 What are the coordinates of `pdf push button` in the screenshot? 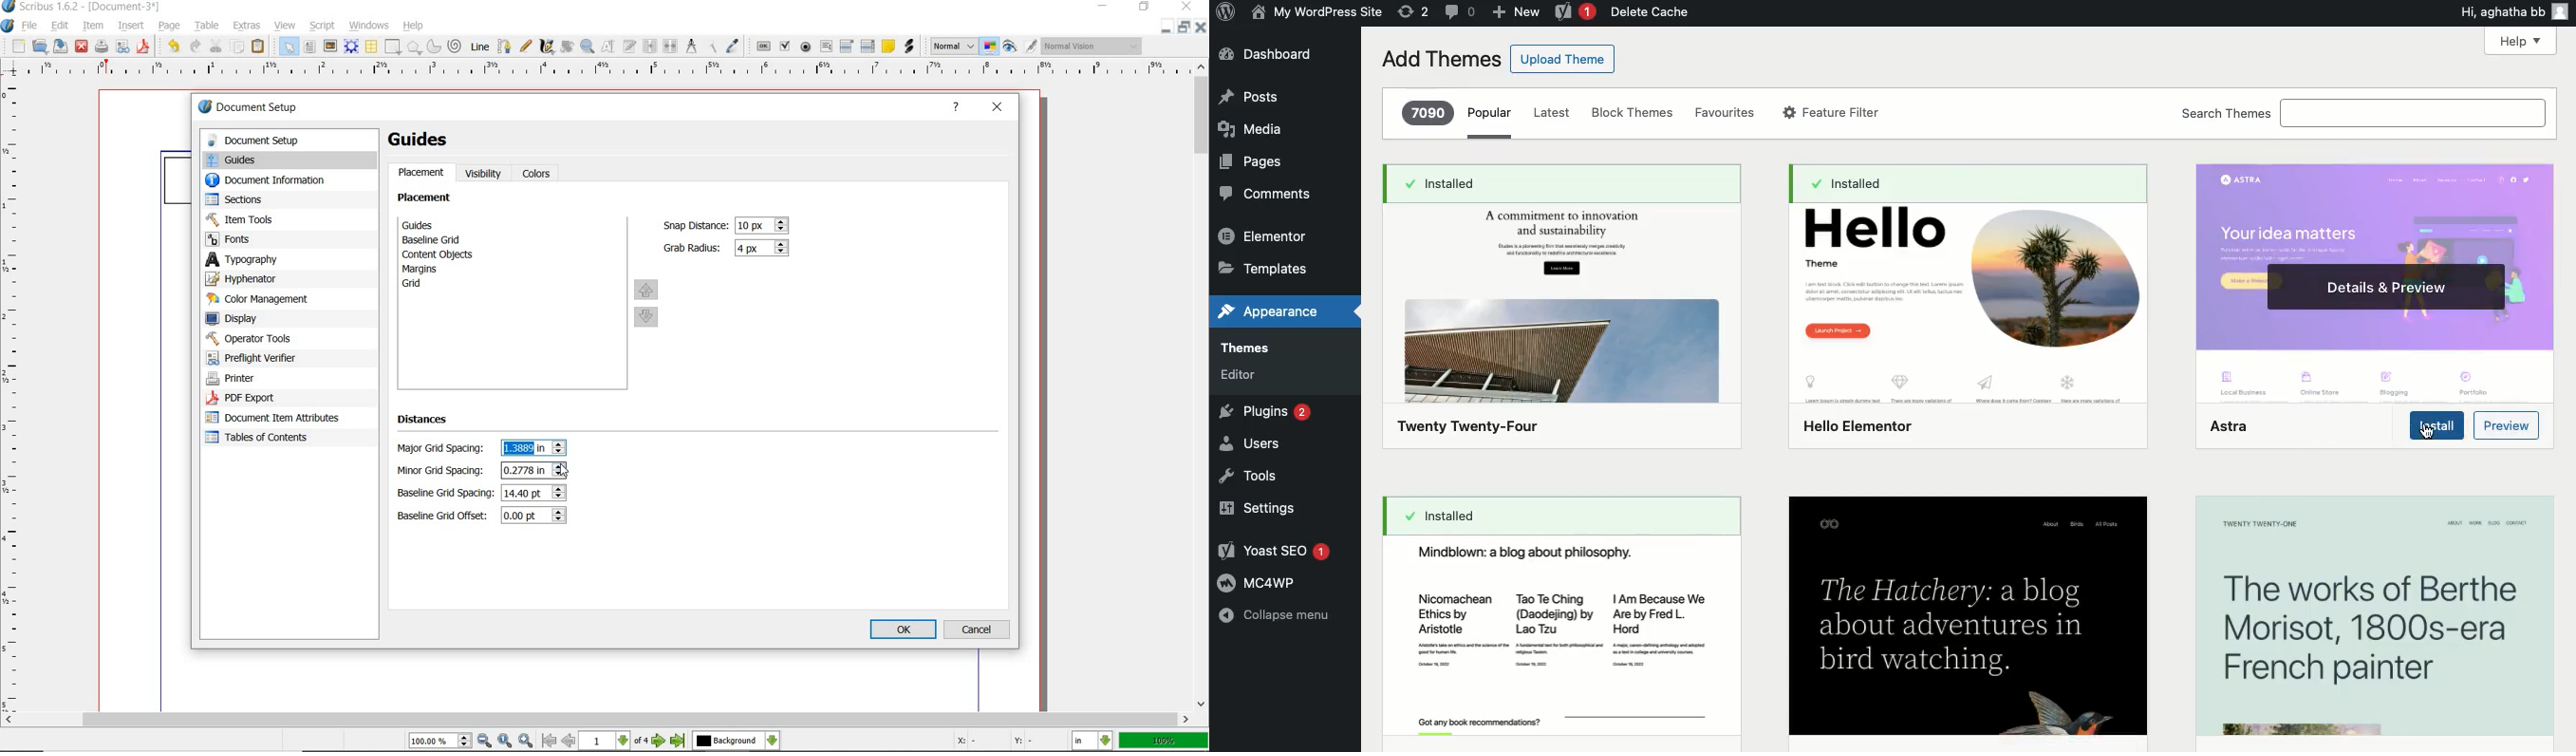 It's located at (763, 45).